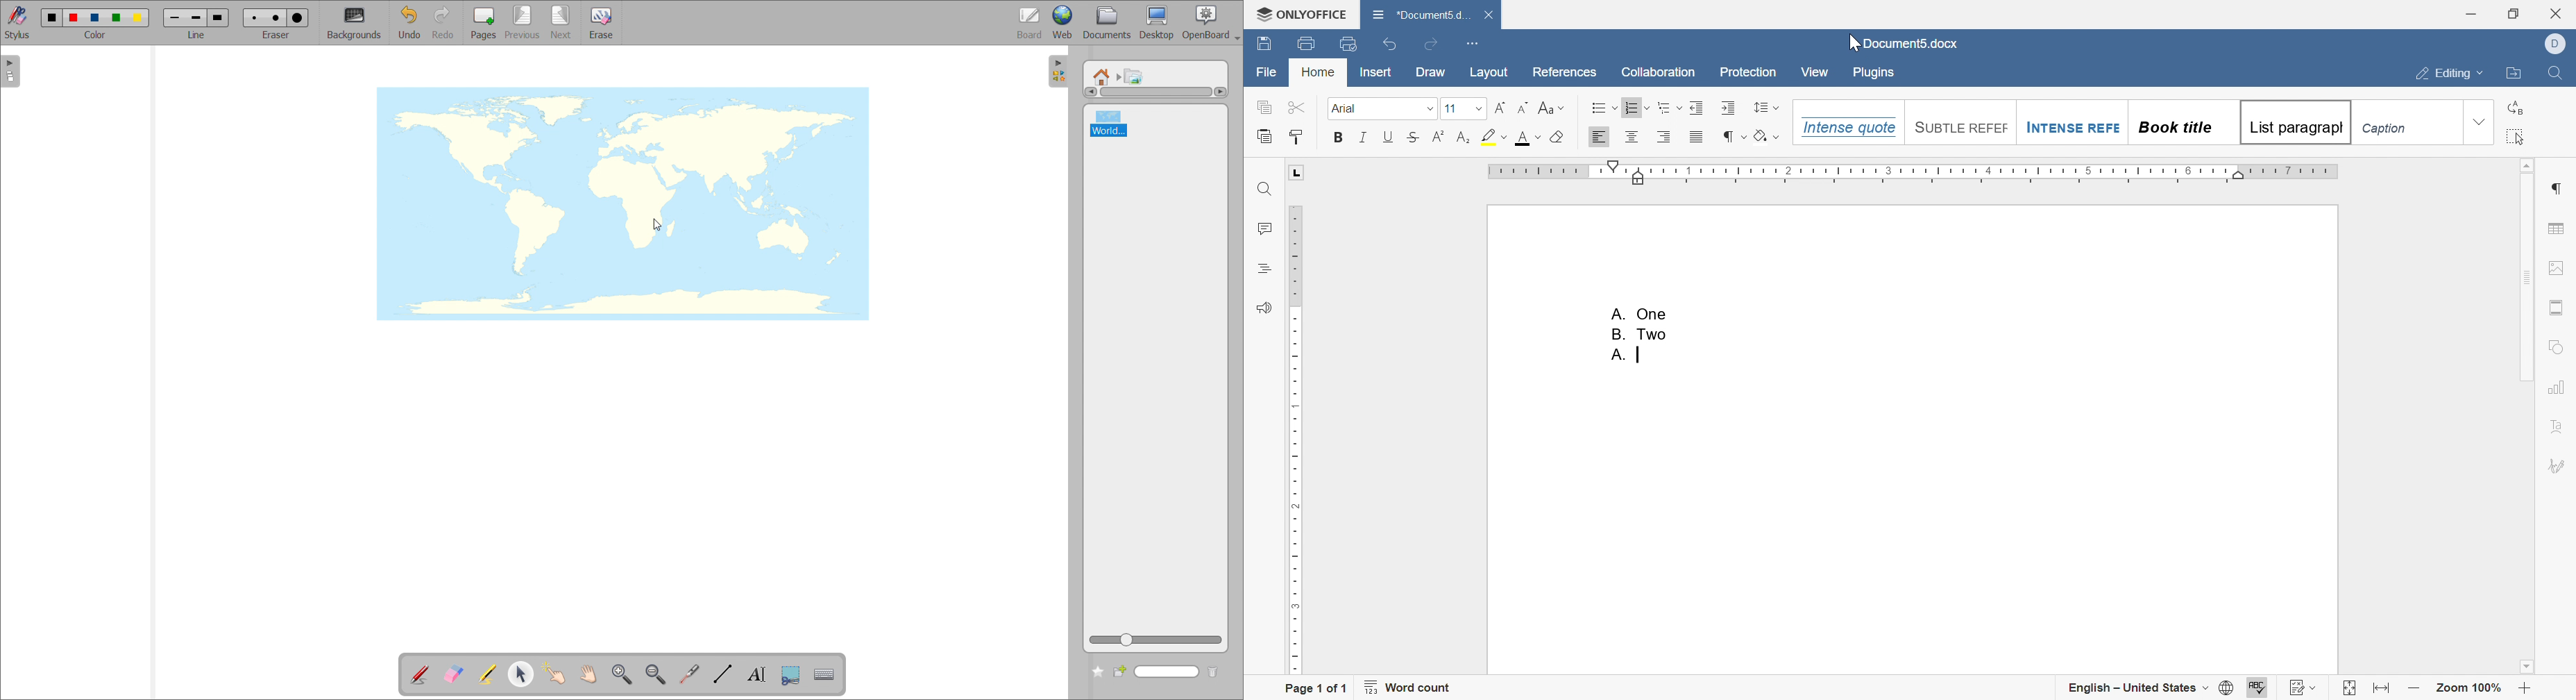  Describe the element at coordinates (1462, 137) in the screenshot. I see `Subscript` at that location.